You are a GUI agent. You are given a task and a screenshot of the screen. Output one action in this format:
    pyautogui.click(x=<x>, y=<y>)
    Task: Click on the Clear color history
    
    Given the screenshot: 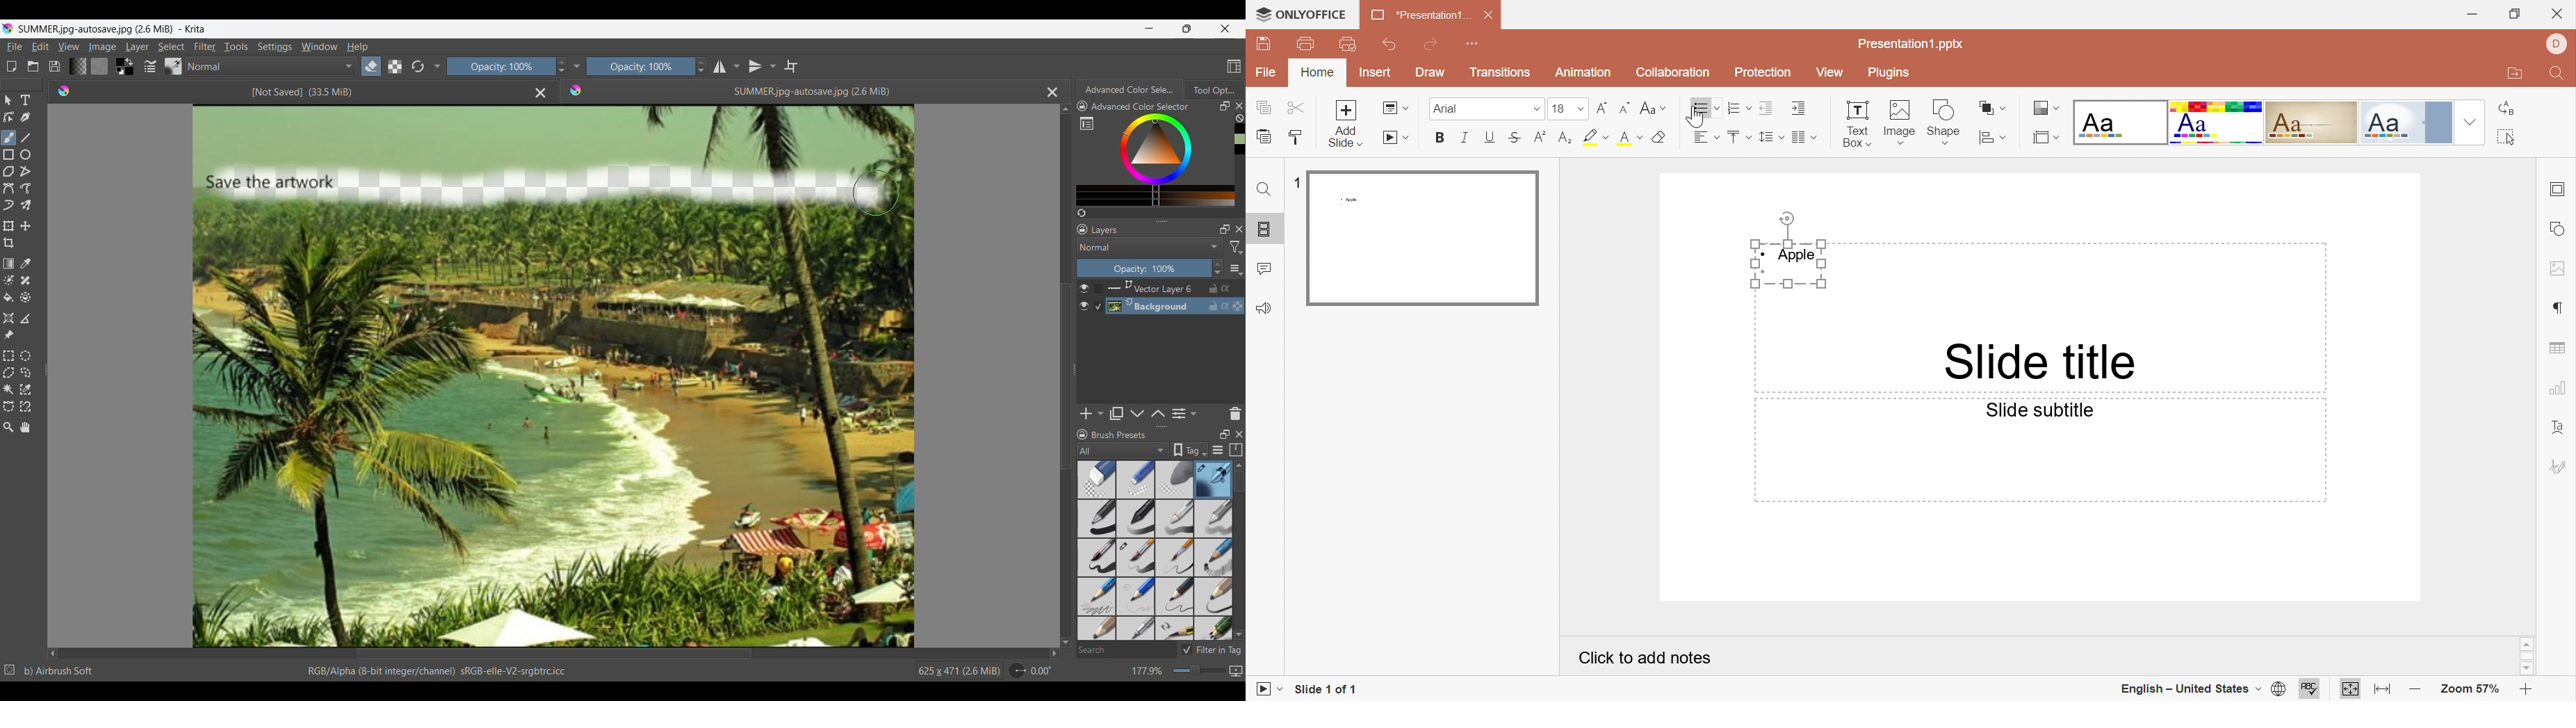 What is the action you would take?
    pyautogui.click(x=1239, y=118)
    